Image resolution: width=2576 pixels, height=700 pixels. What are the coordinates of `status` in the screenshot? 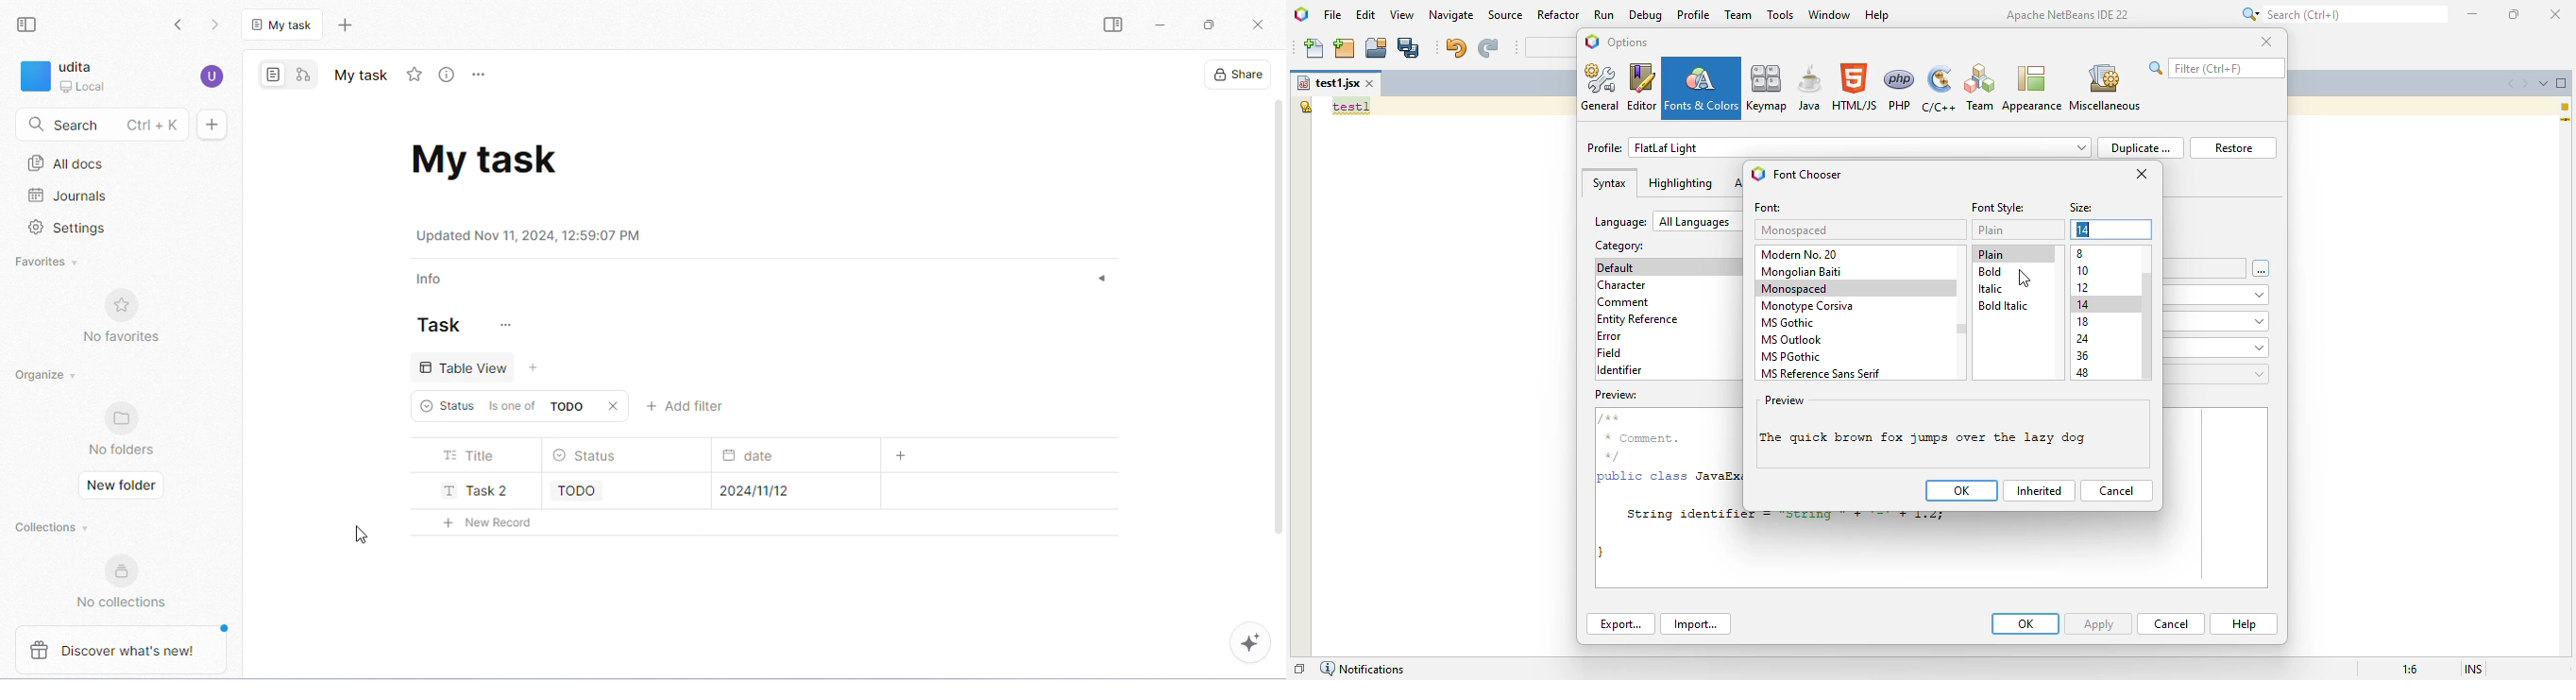 It's located at (443, 406).